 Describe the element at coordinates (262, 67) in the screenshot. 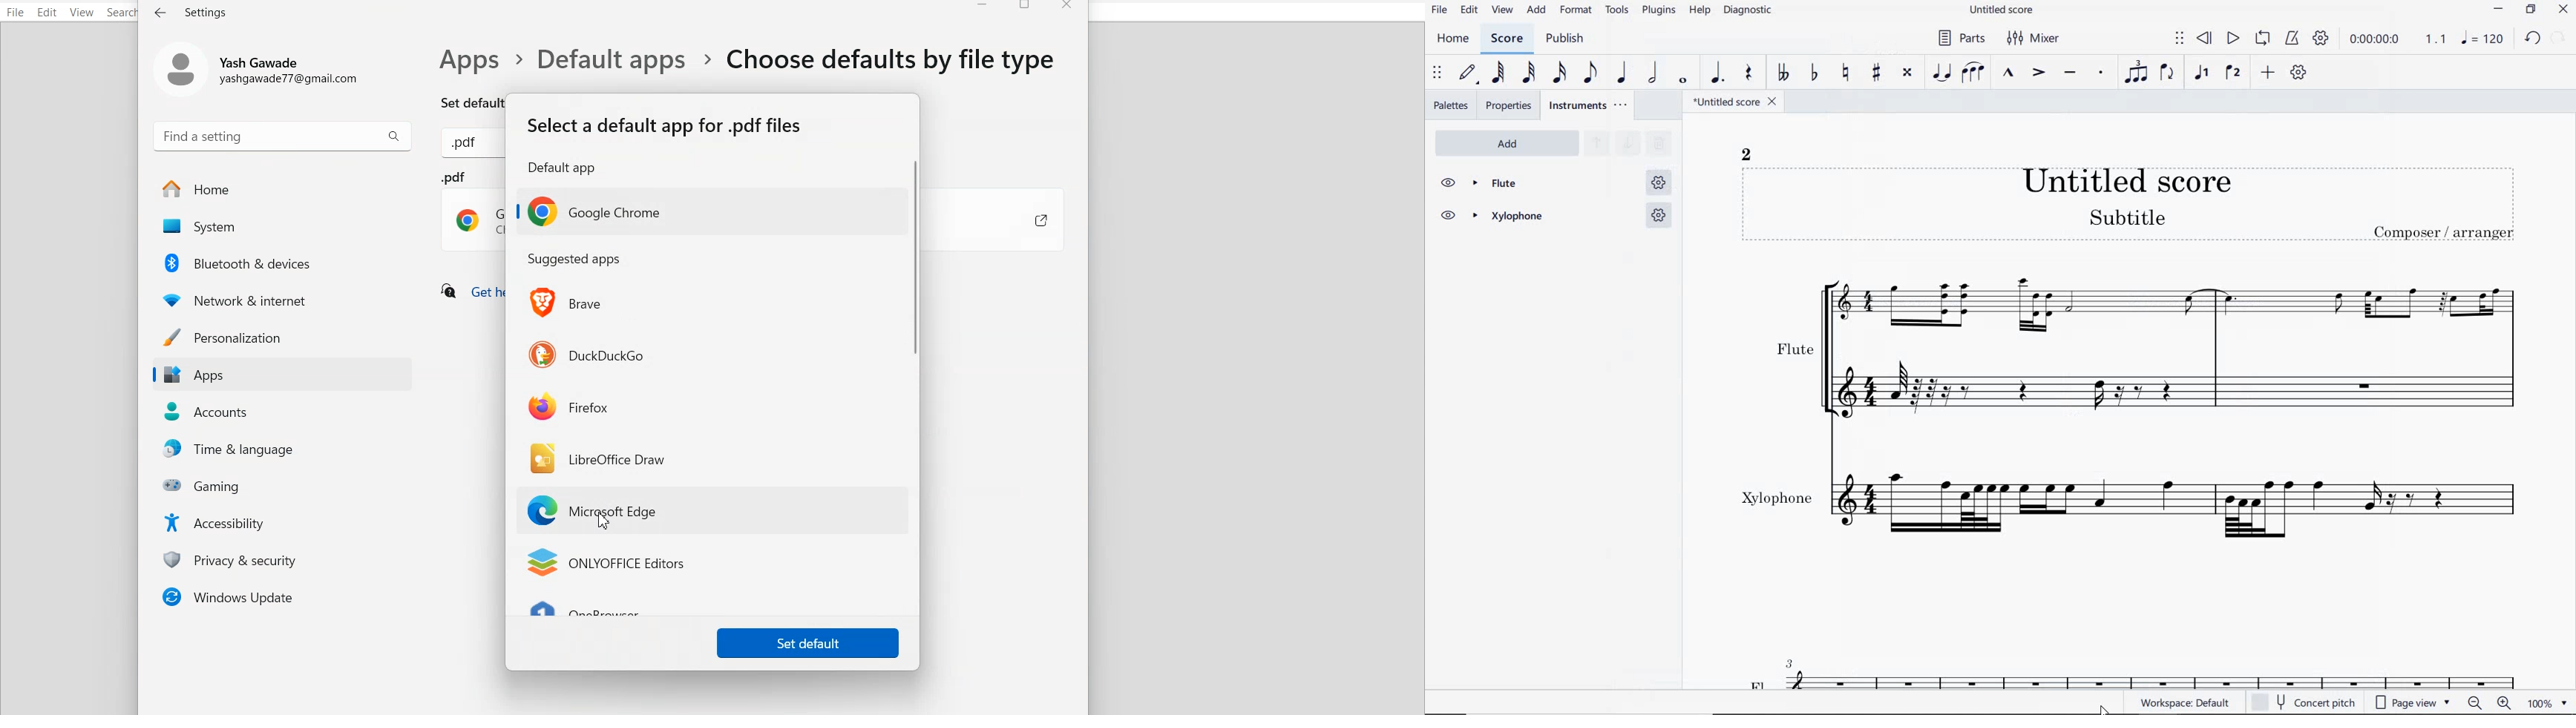

I see `Account` at that location.